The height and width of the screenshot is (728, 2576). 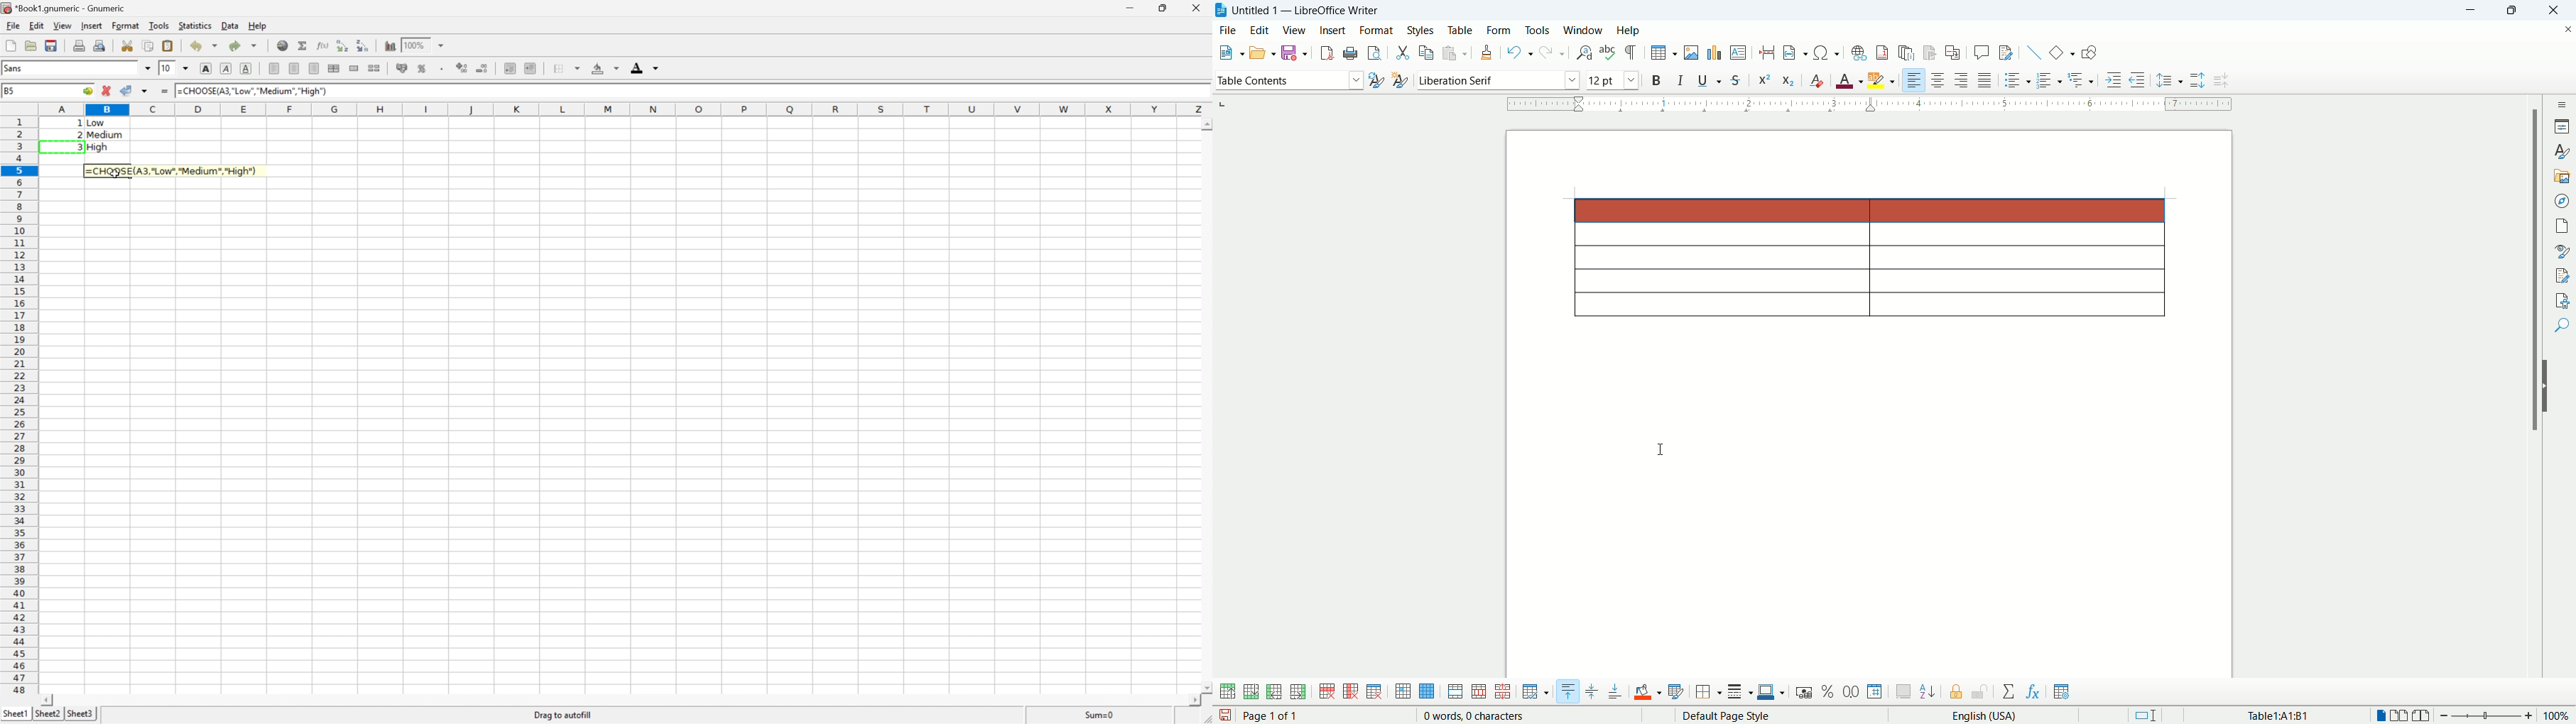 What do you see at coordinates (1850, 79) in the screenshot?
I see `font color` at bounding box center [1850, 79].